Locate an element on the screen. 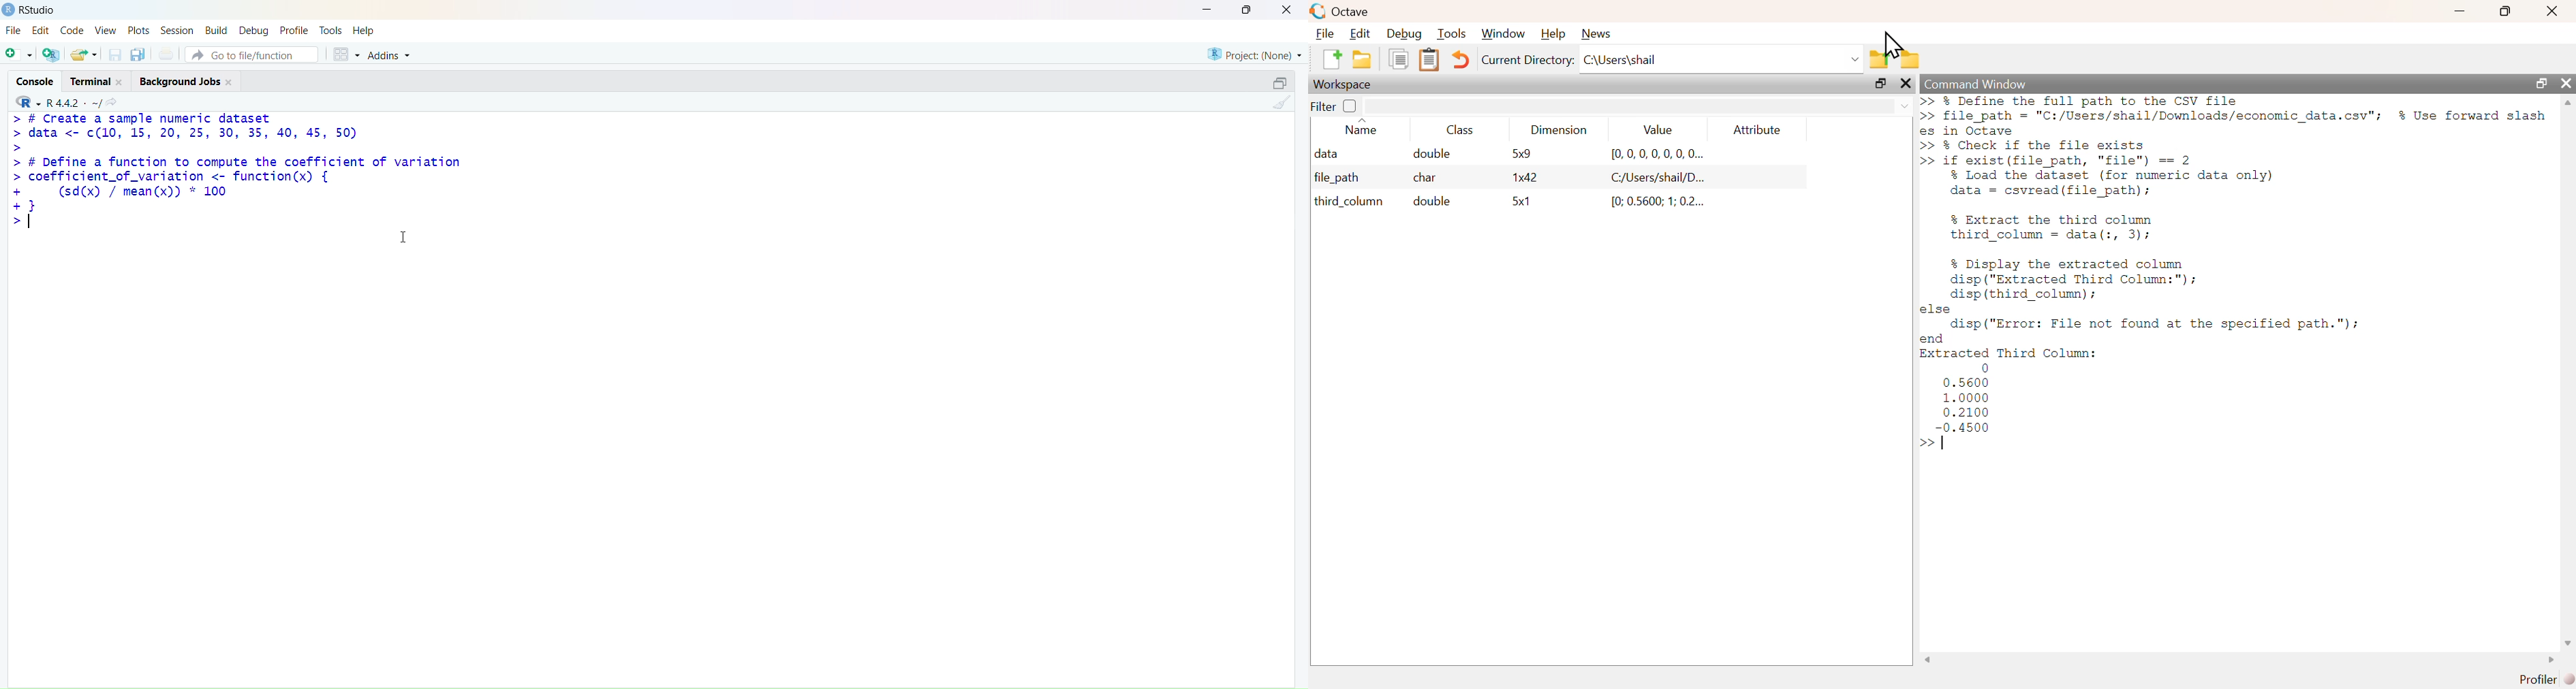 This screenshot has width=2576, height=700. maximise is located at coordinates (1247, 9).